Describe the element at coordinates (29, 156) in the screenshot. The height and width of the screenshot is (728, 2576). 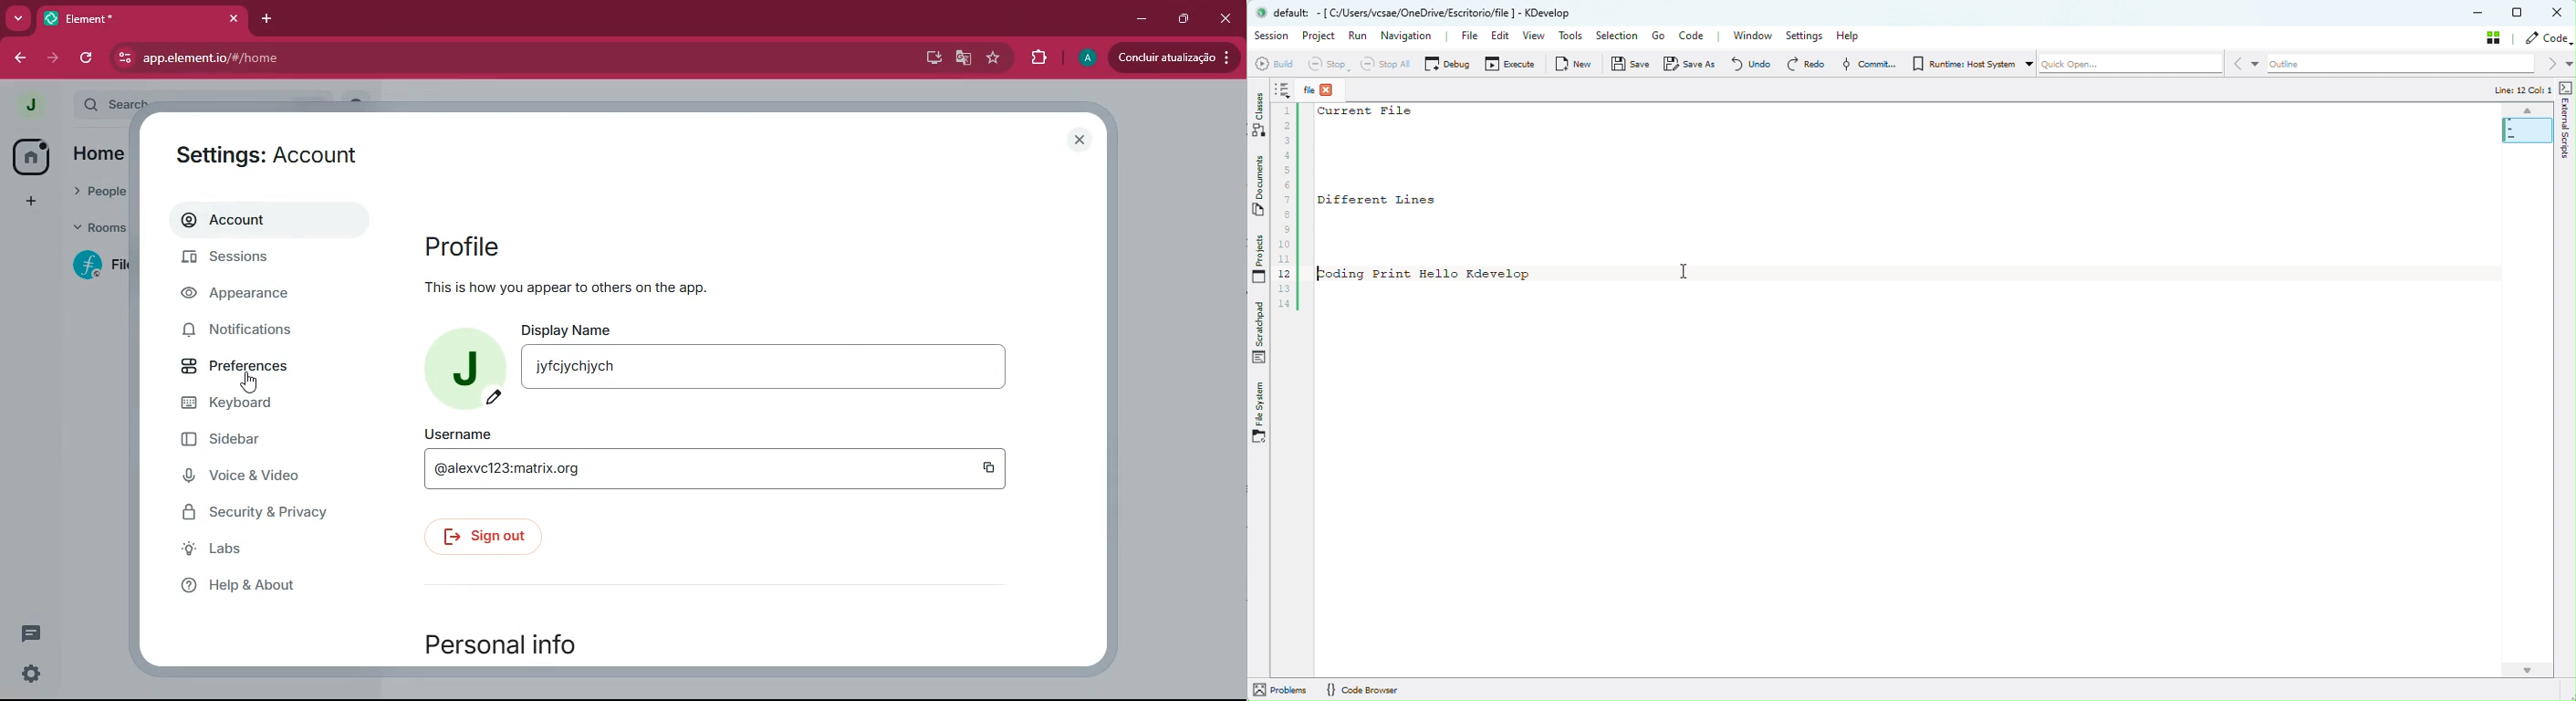
I see `home` at that location.